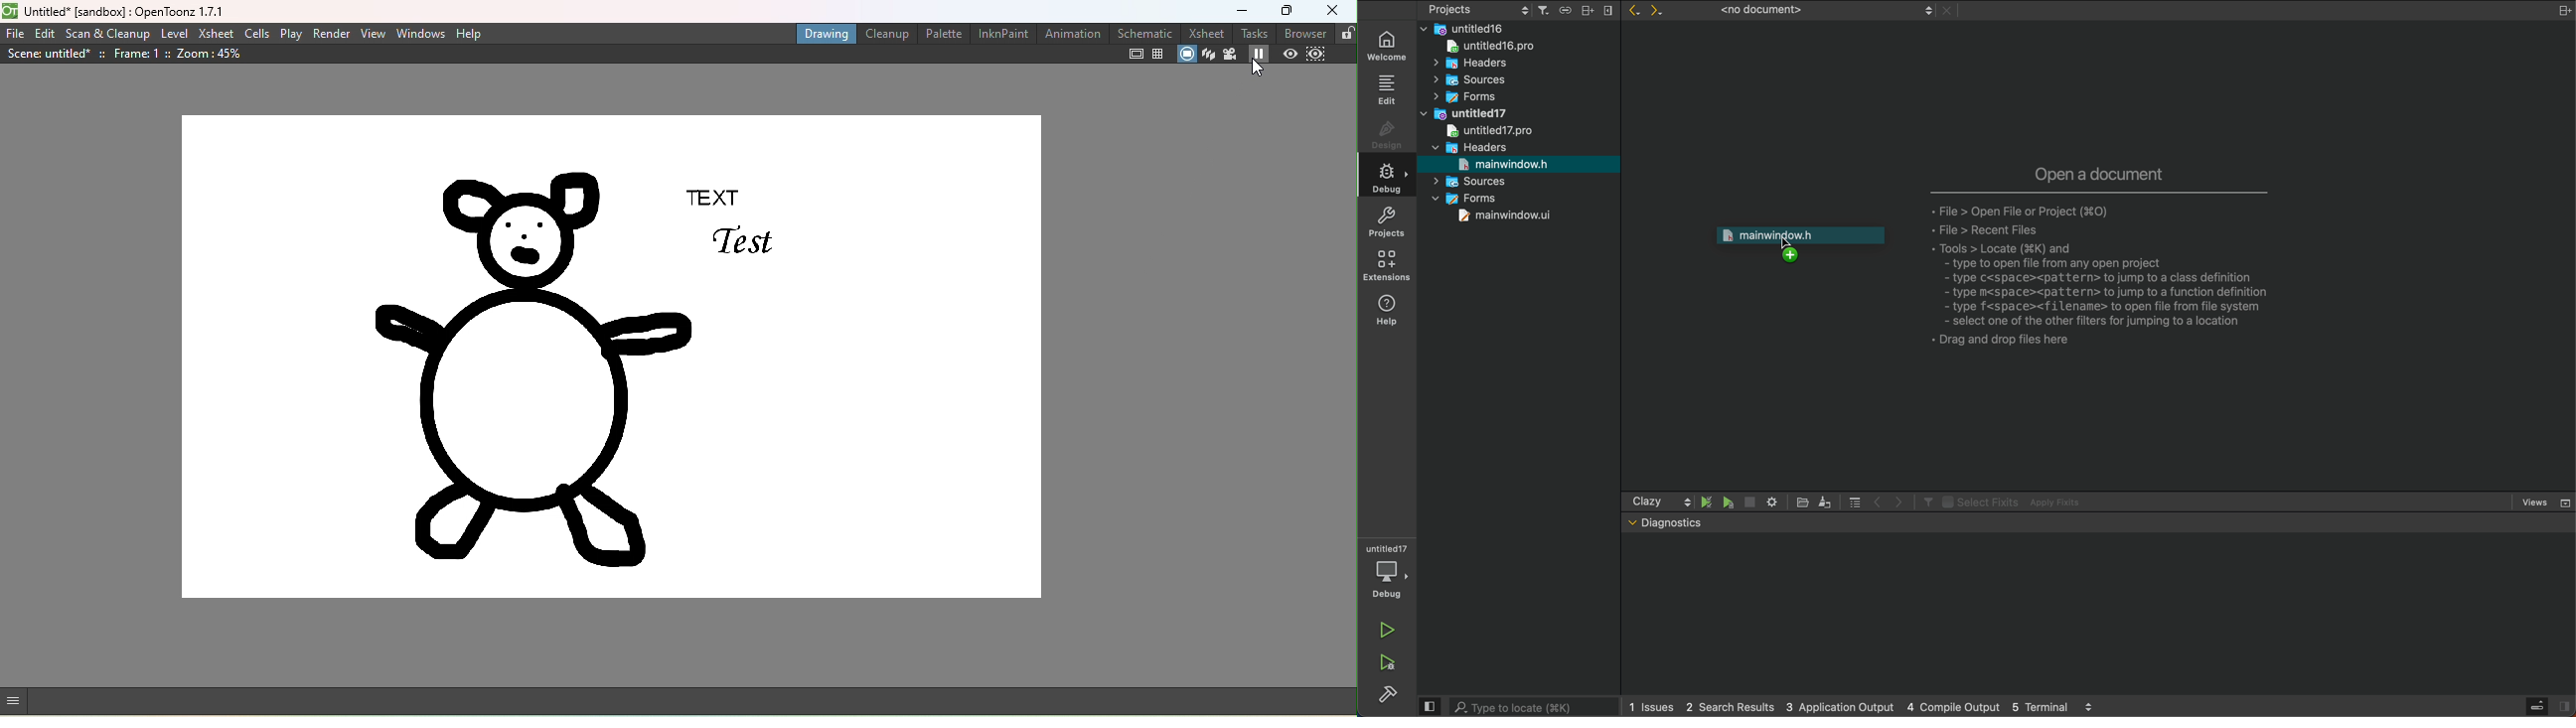 This screenshot has width=2576, height=728. What do you see at coordinates (1649, 707) in the screenshot?
I see `1 Issues` at bounding box center [1649, 707].